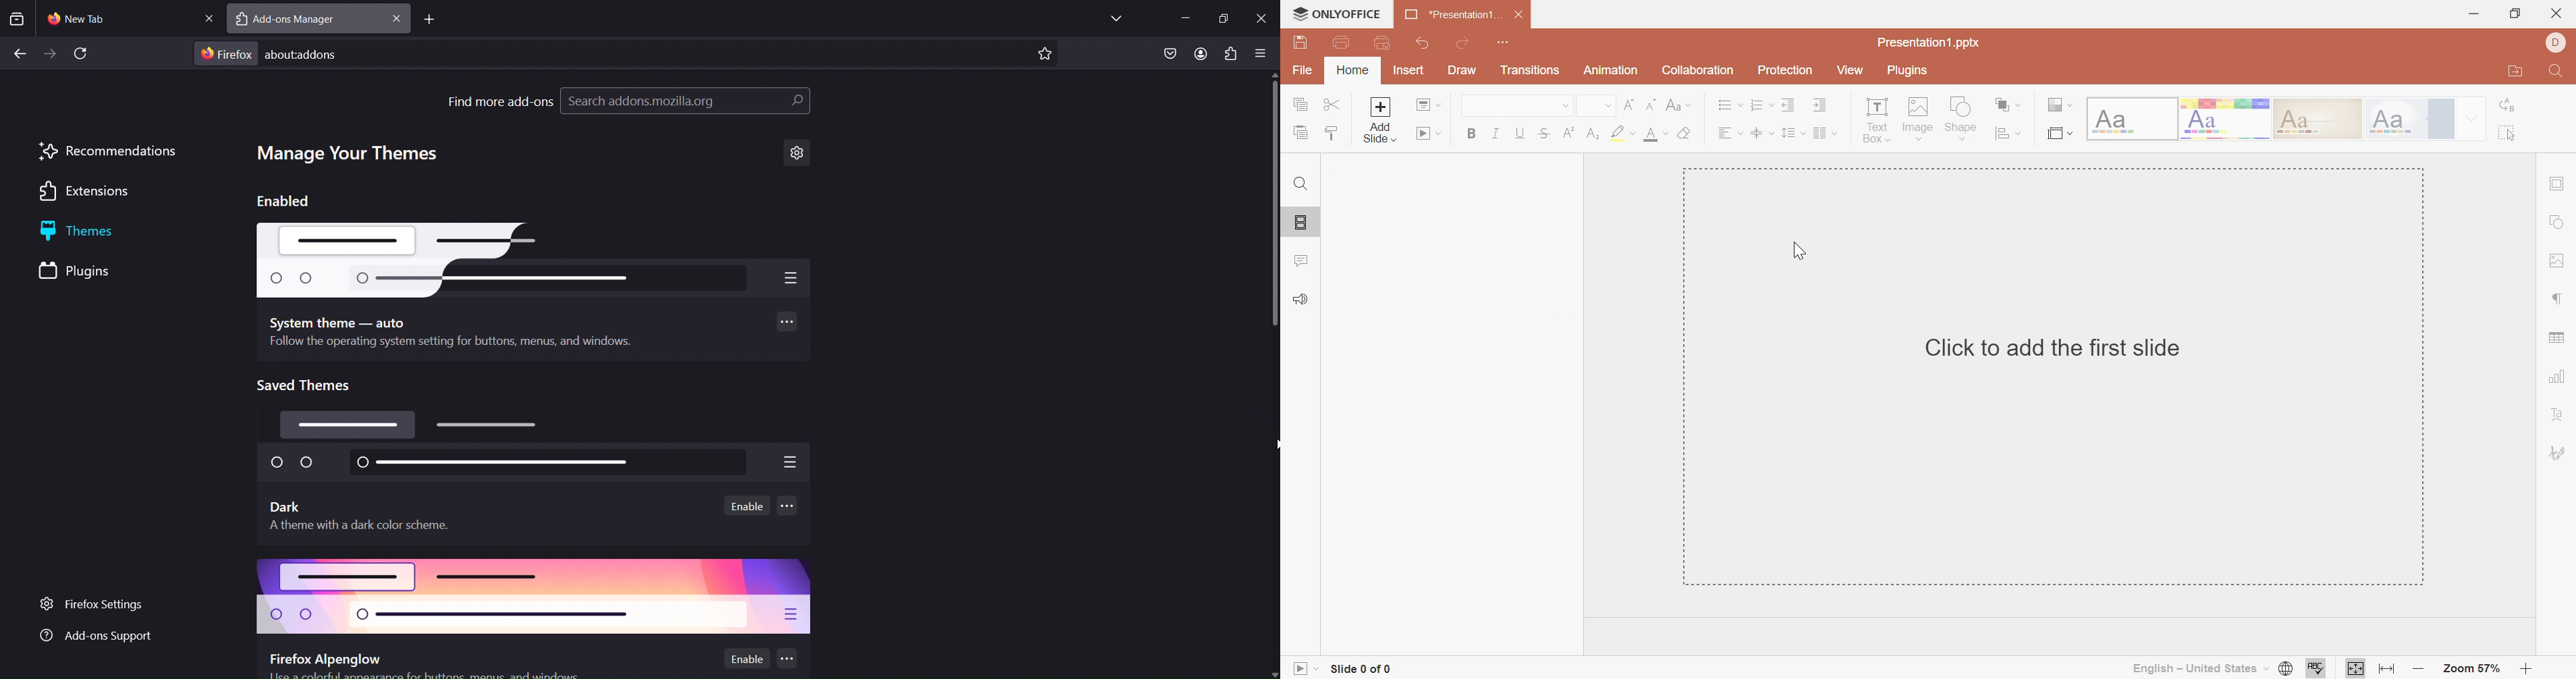  Describe the element at coordinates (1823, 104) in the screenshot. I see `Increase Indent` at that location.